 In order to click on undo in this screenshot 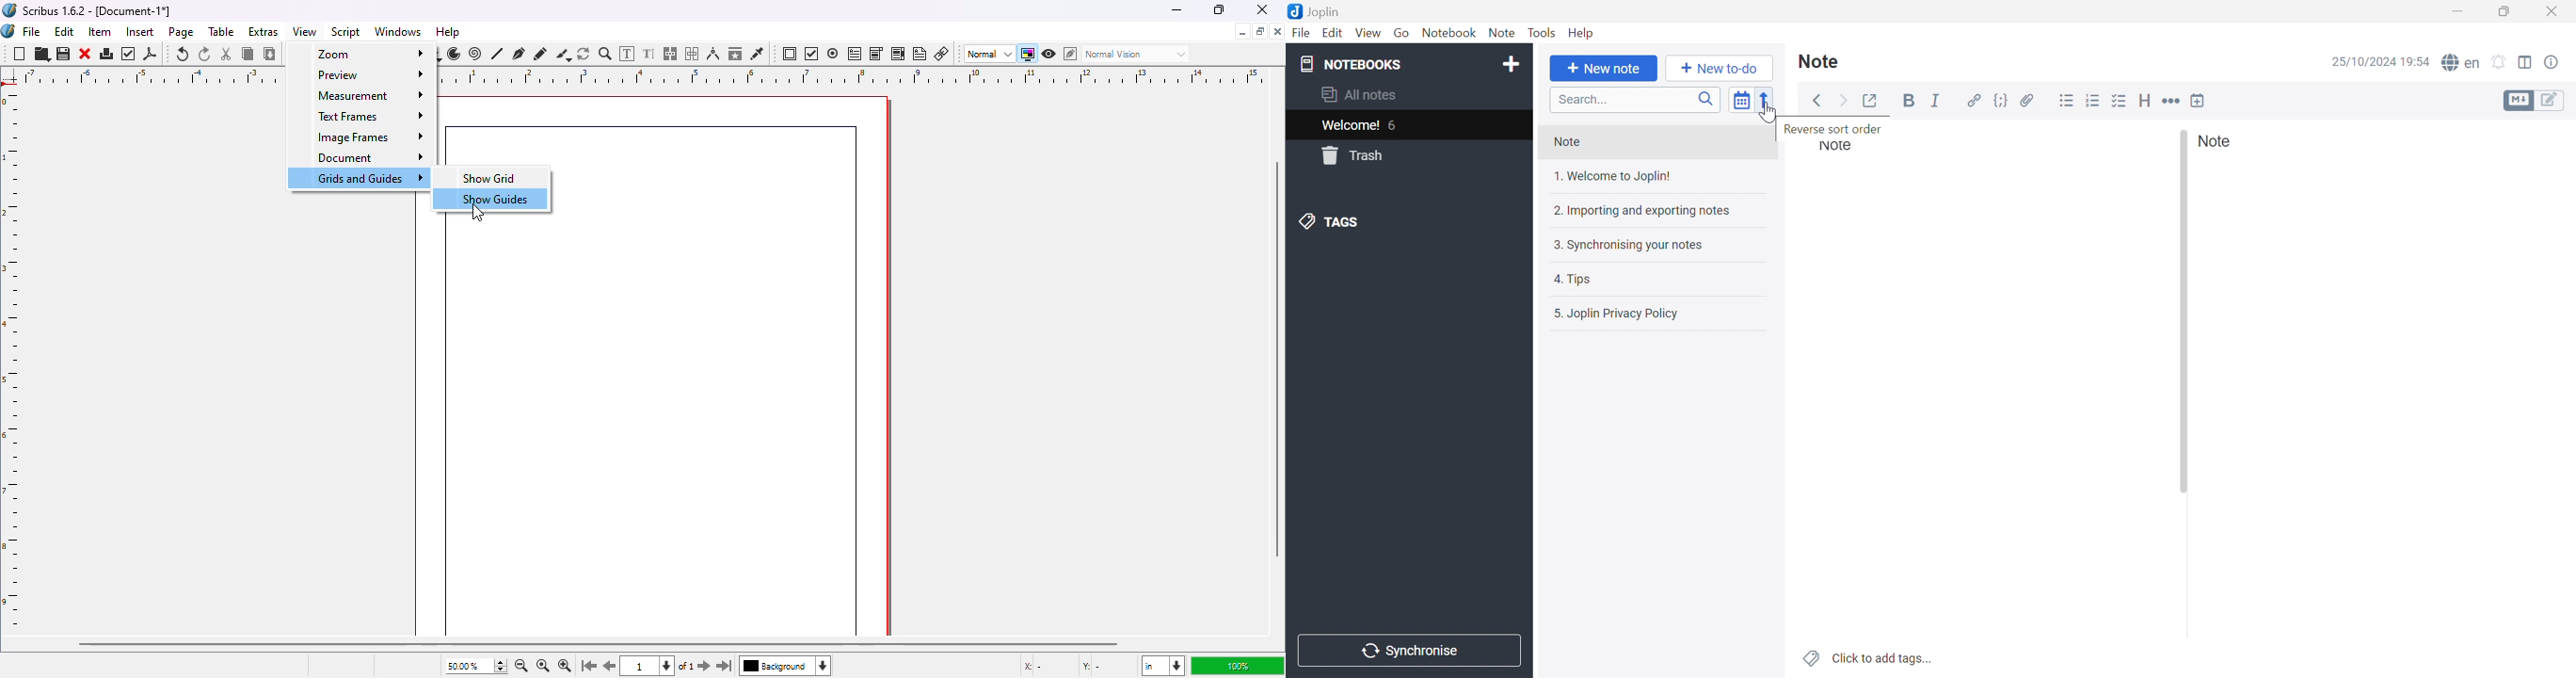, I will do `click(183, 54)`.